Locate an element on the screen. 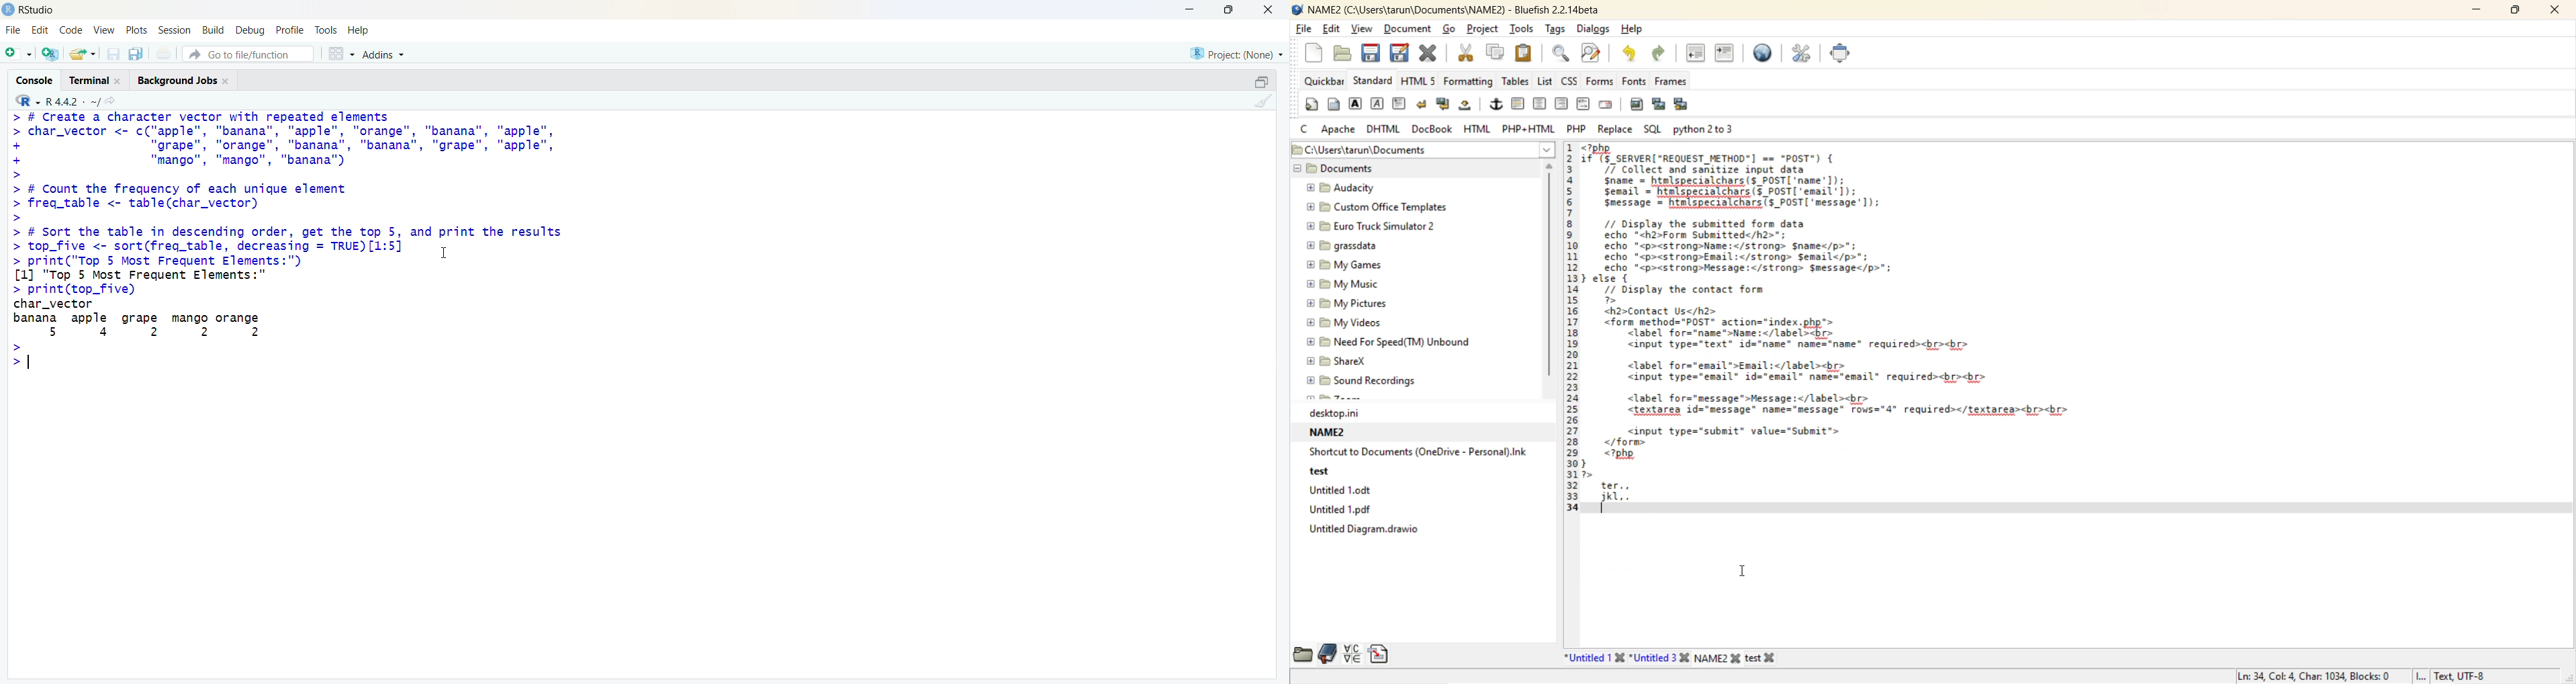 This screenshot has width=2576, height=700. R 4.2.2~/ is located at coordinates (69, 100).